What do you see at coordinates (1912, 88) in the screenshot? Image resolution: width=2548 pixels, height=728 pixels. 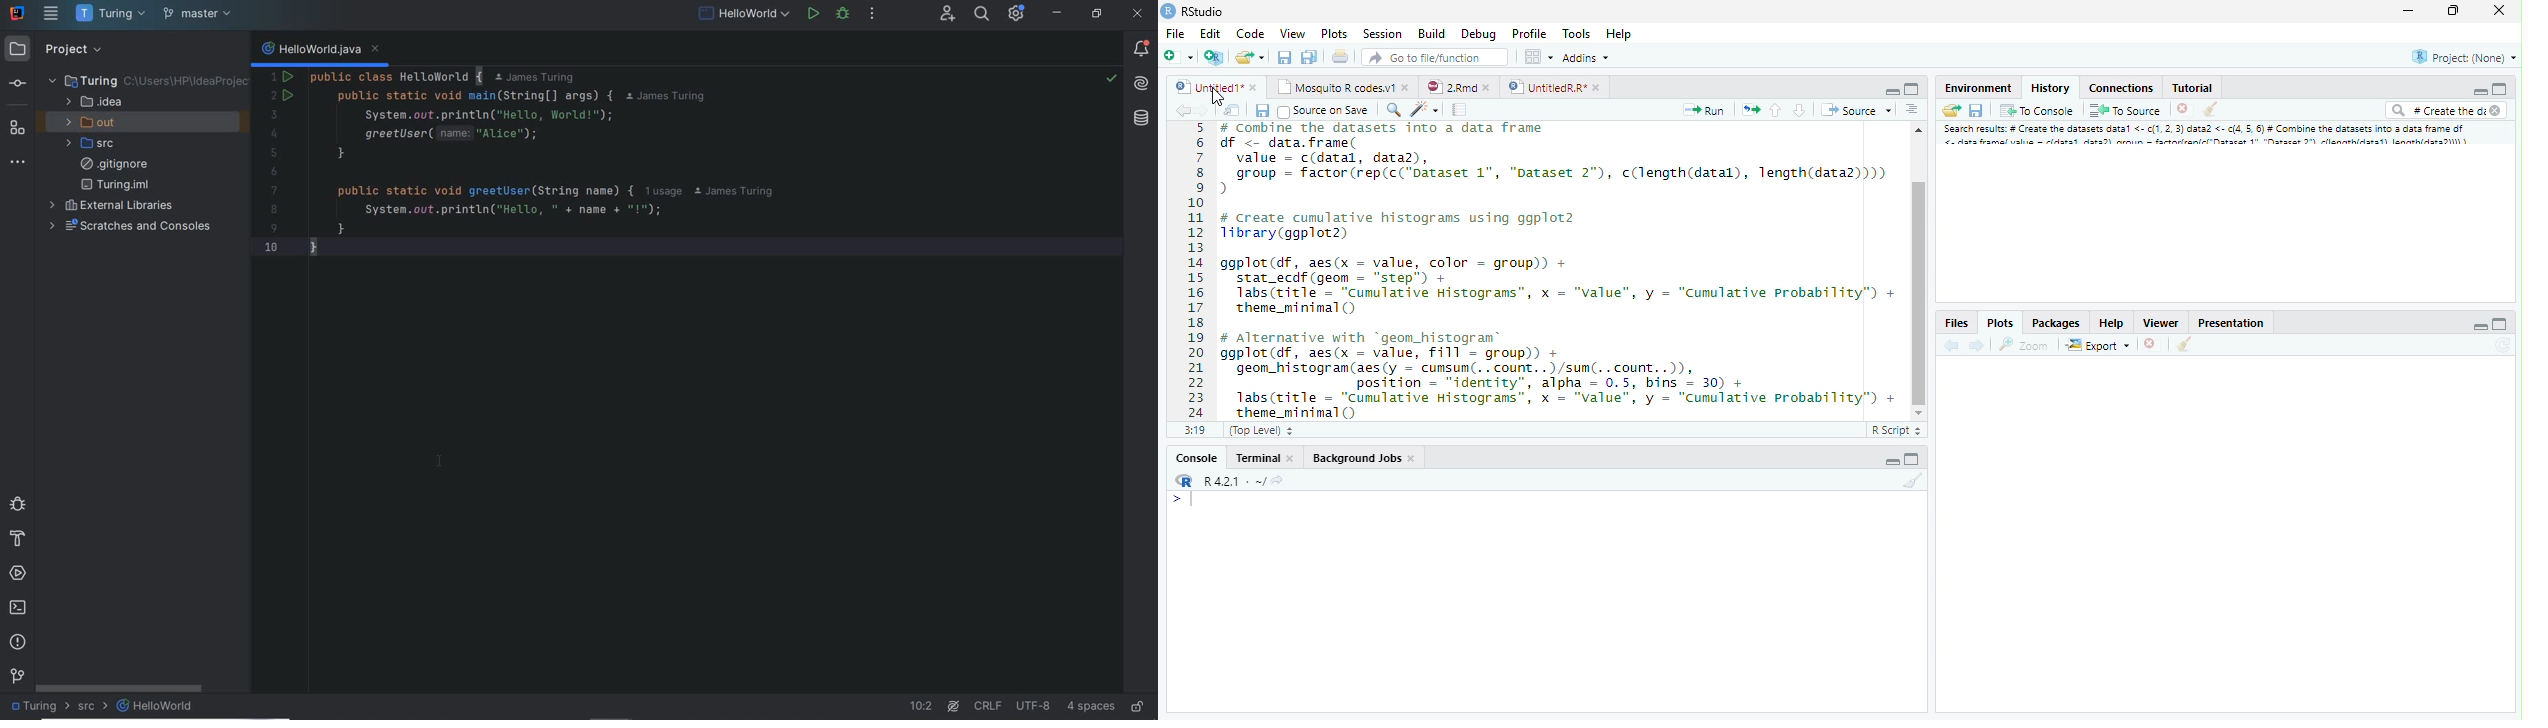 I see `Maximize` at bounding box center [1912, 88].